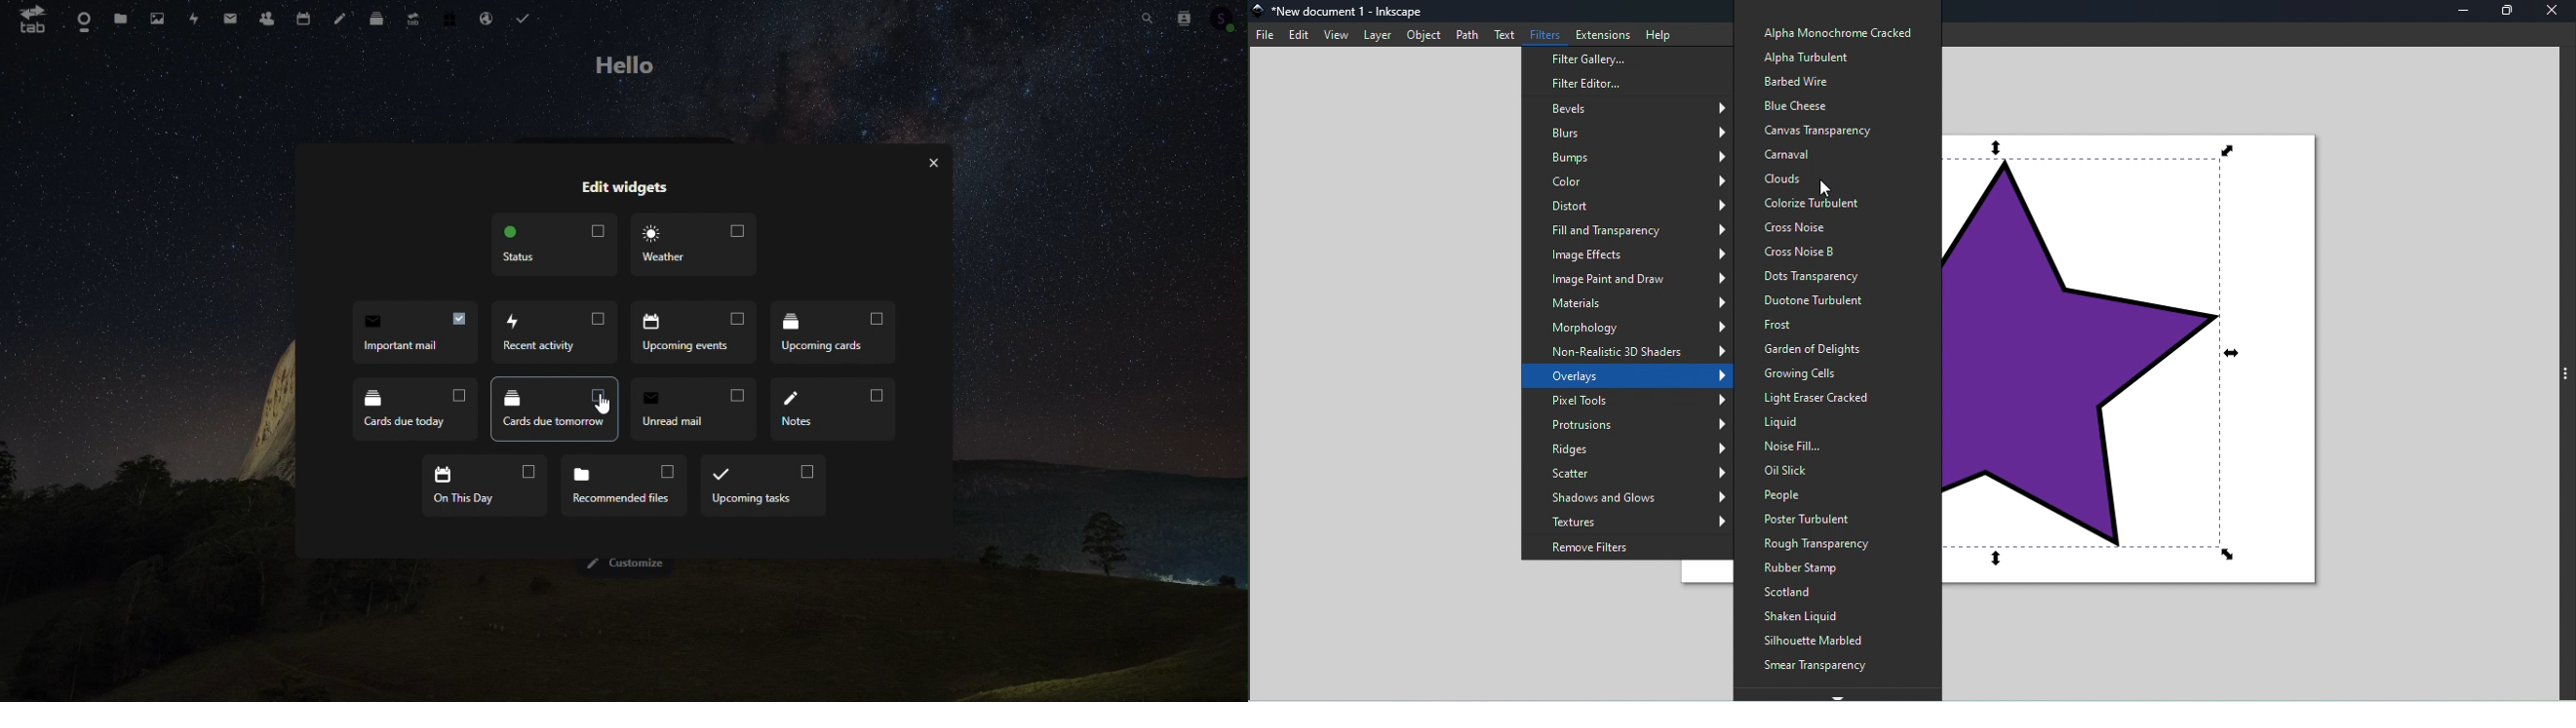 The image size is (2576, 728). Describe the element at coordinates (445, 18) in the screenshot. I see `Free trial` at that location.